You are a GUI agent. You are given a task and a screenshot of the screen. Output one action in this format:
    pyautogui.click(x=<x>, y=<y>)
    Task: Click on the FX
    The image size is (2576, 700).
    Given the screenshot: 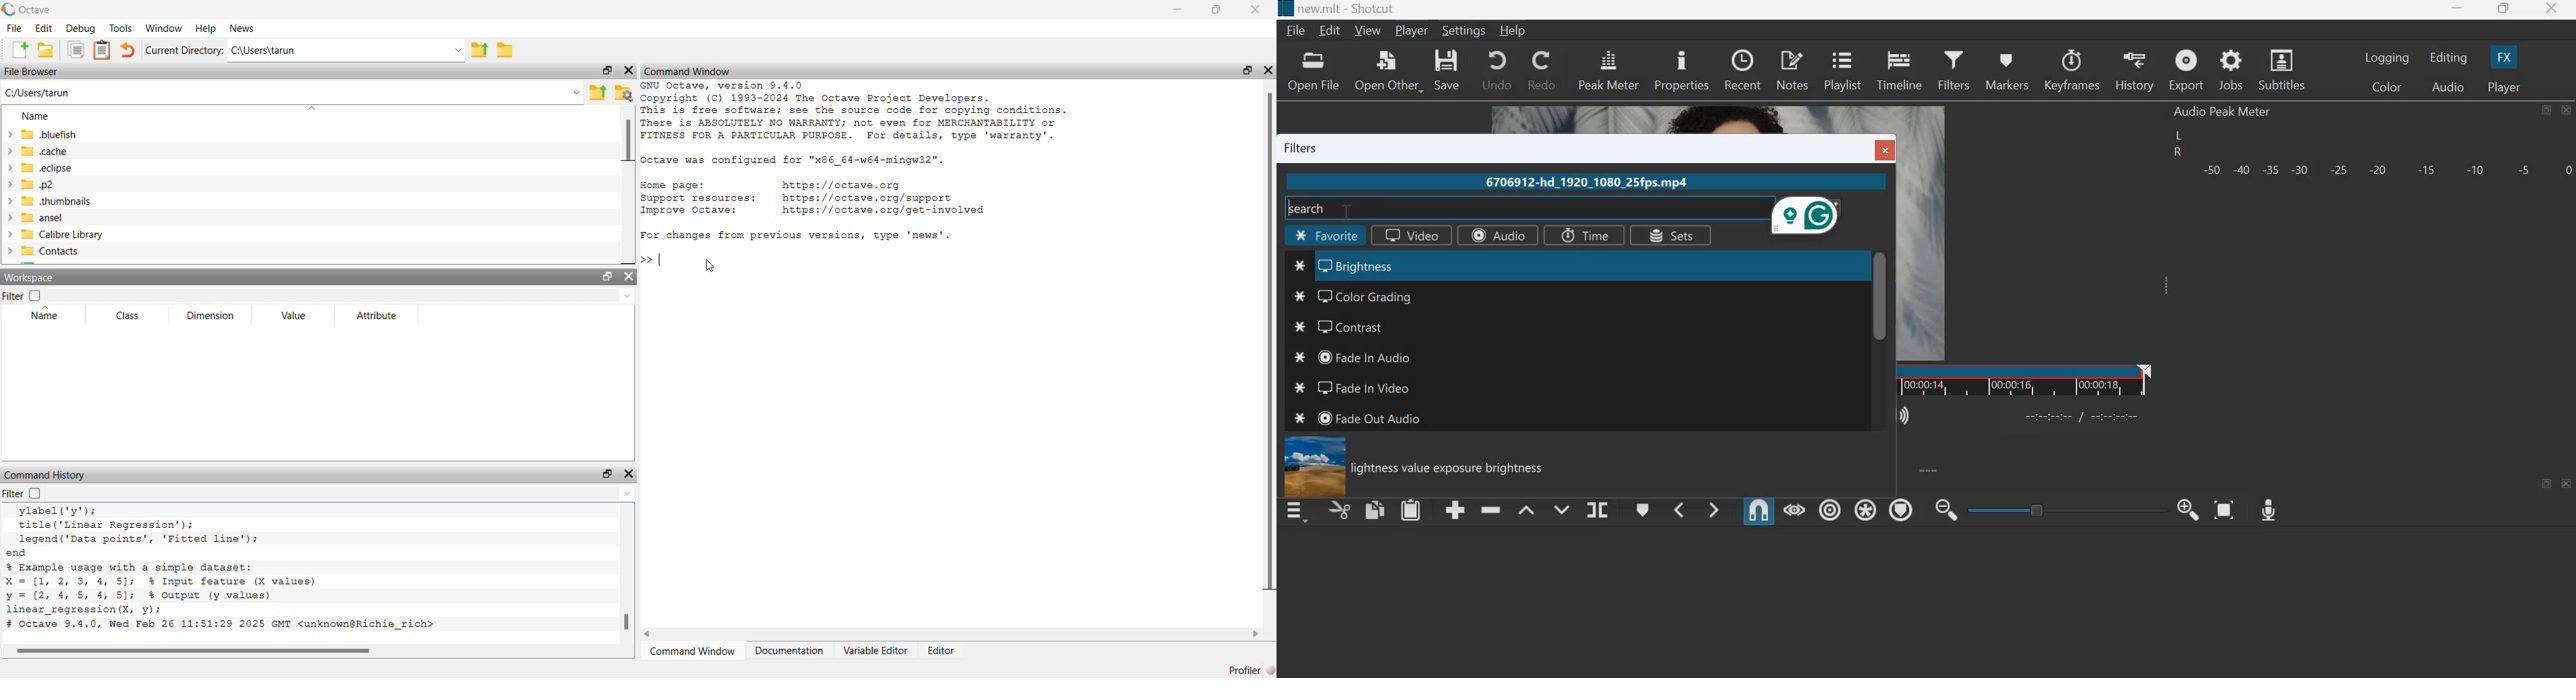 What is the action you would take?
    pyautogui.click(x=2502, y=57)
    